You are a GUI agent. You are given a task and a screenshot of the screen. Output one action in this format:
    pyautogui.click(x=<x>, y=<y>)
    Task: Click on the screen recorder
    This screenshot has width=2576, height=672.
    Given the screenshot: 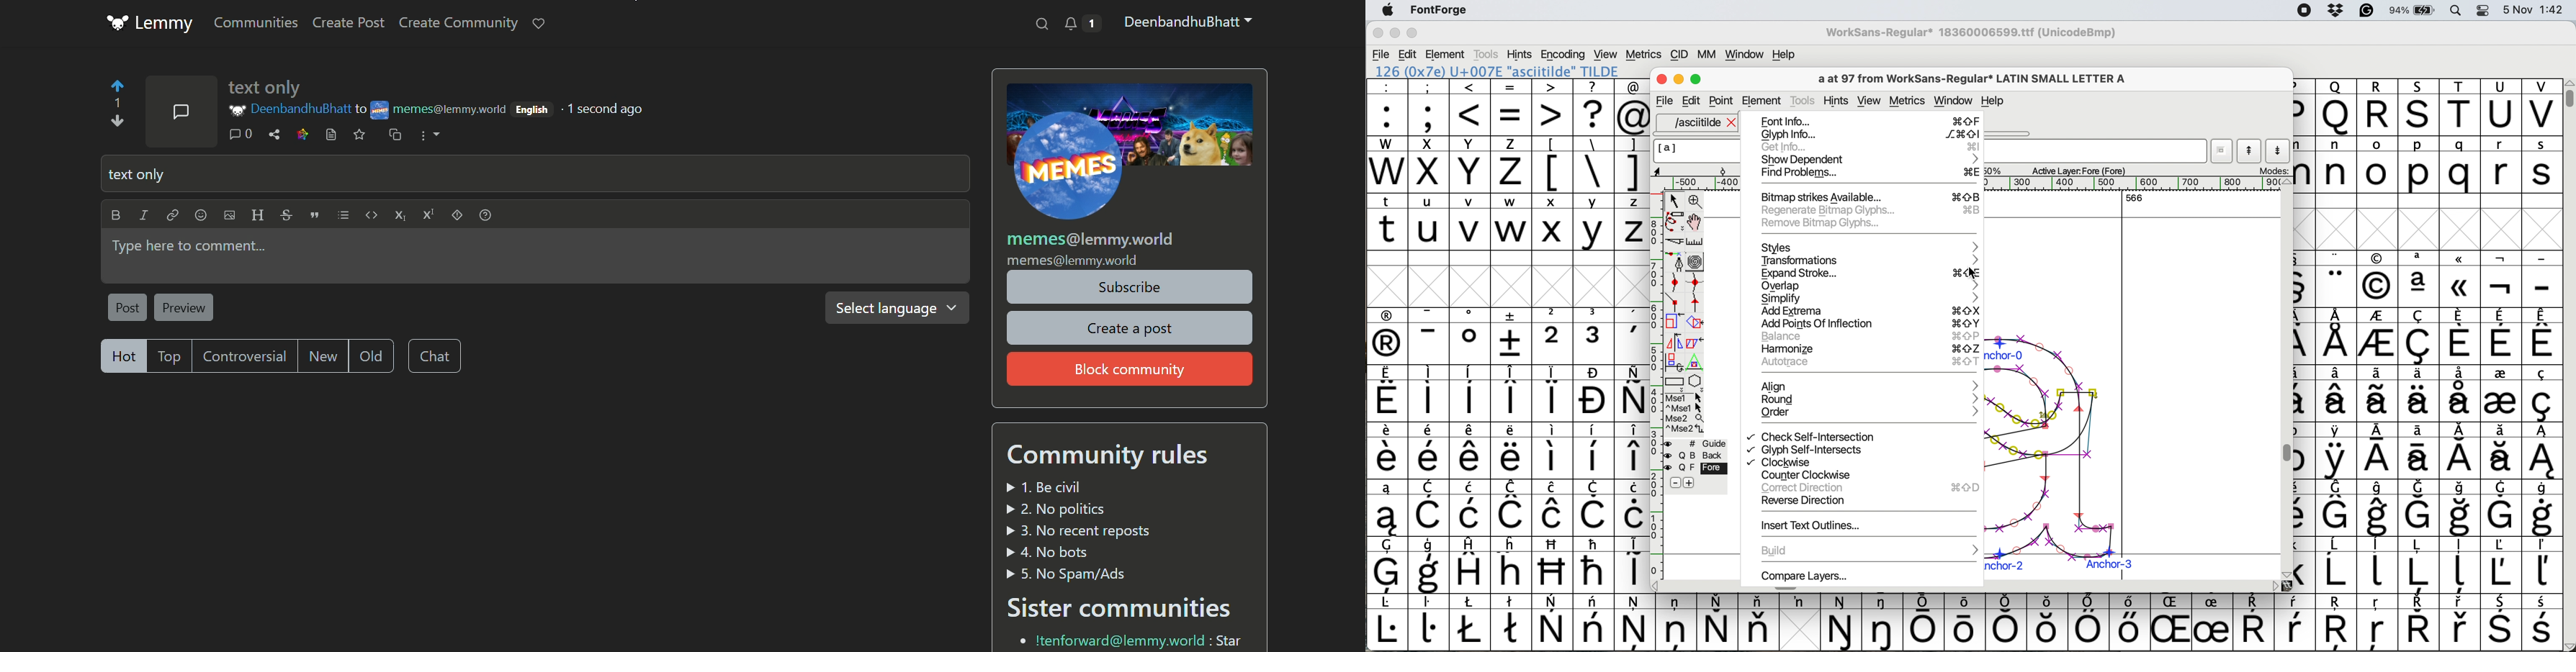 What is the action you would take?
    pyautogui.click(x=2303, y=11)
    